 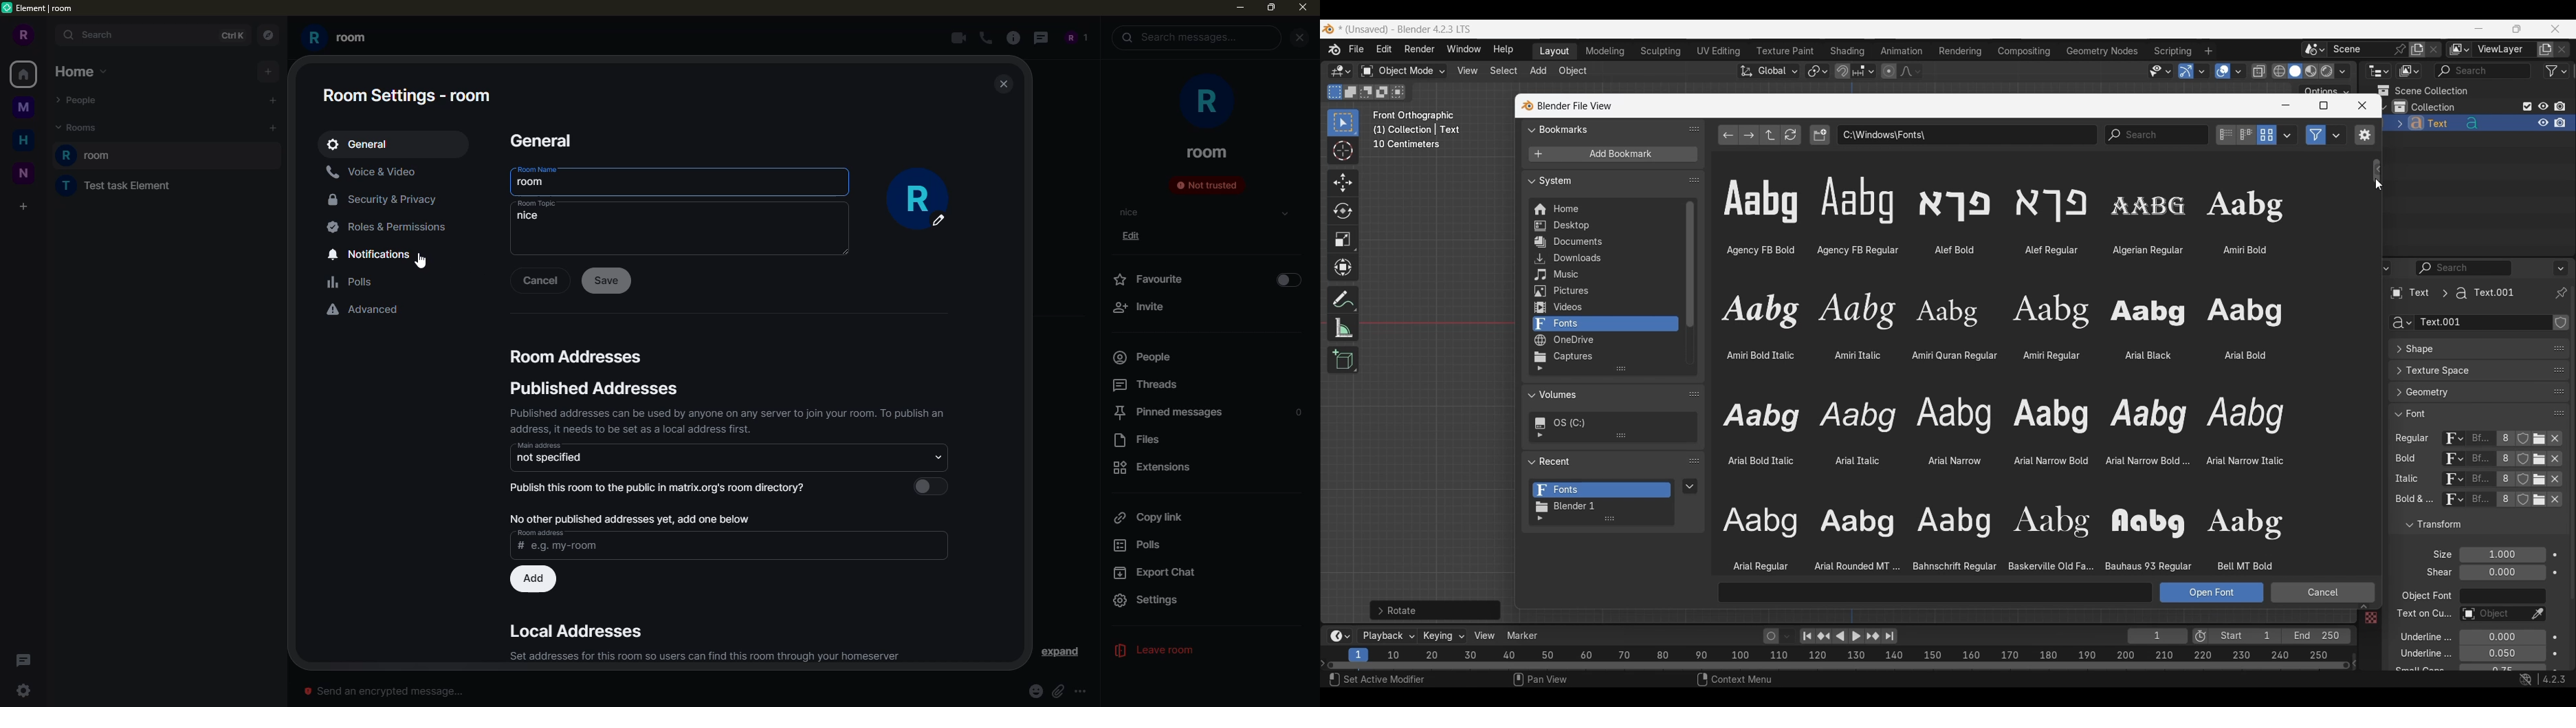 What do you see at coordinates (1873, 636) in the screenshot?
I see `Jump to key frame` at bounding box center [1873, 636].